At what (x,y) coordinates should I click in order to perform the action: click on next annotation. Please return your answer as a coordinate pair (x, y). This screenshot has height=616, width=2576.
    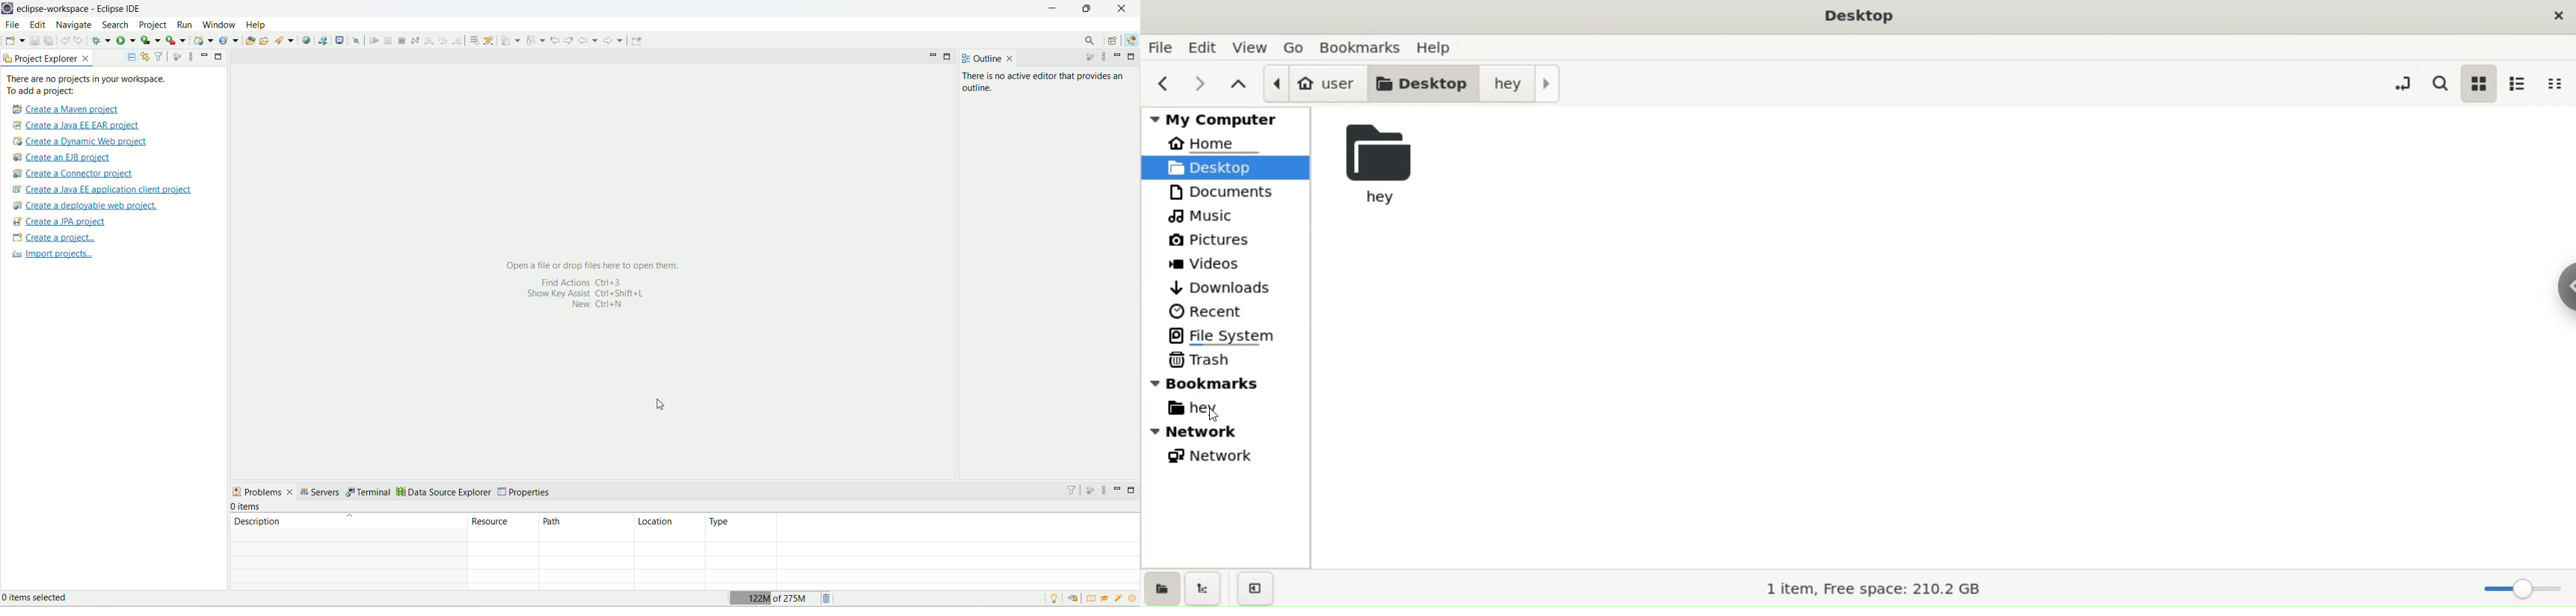
    Looking at the image, I should click on (510, 40).